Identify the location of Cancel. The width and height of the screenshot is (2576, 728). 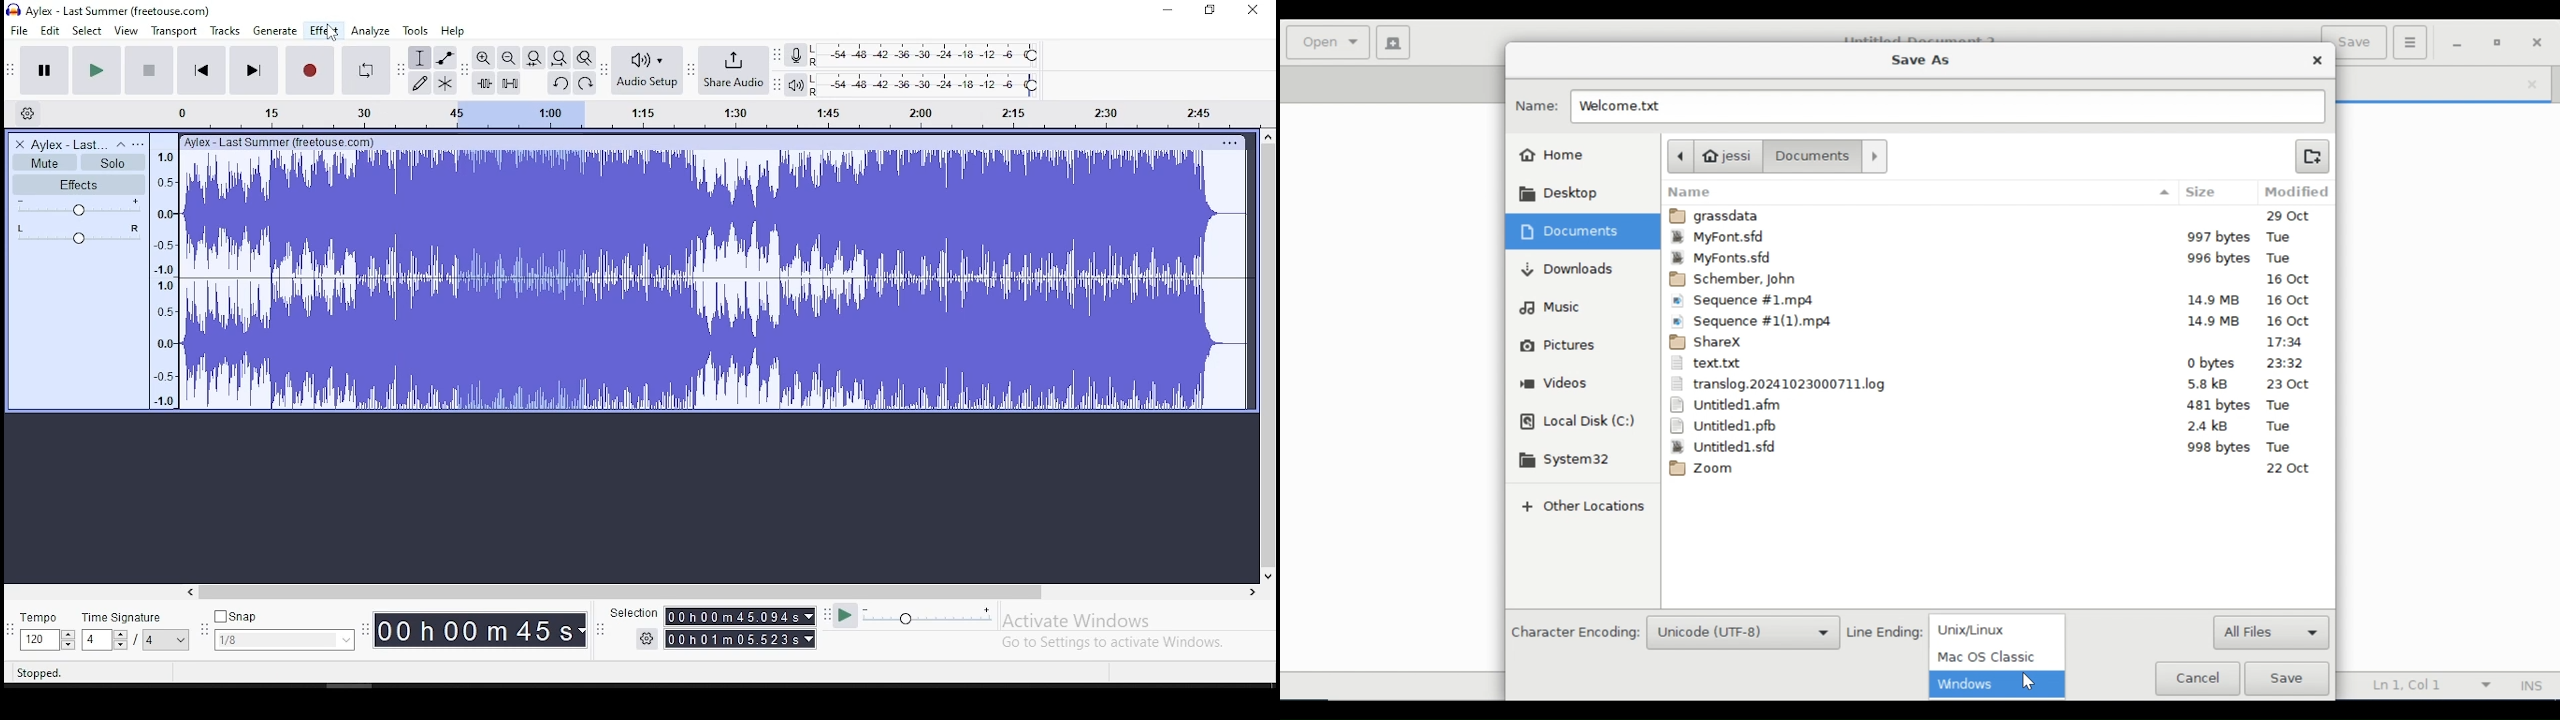
(2197, 679).